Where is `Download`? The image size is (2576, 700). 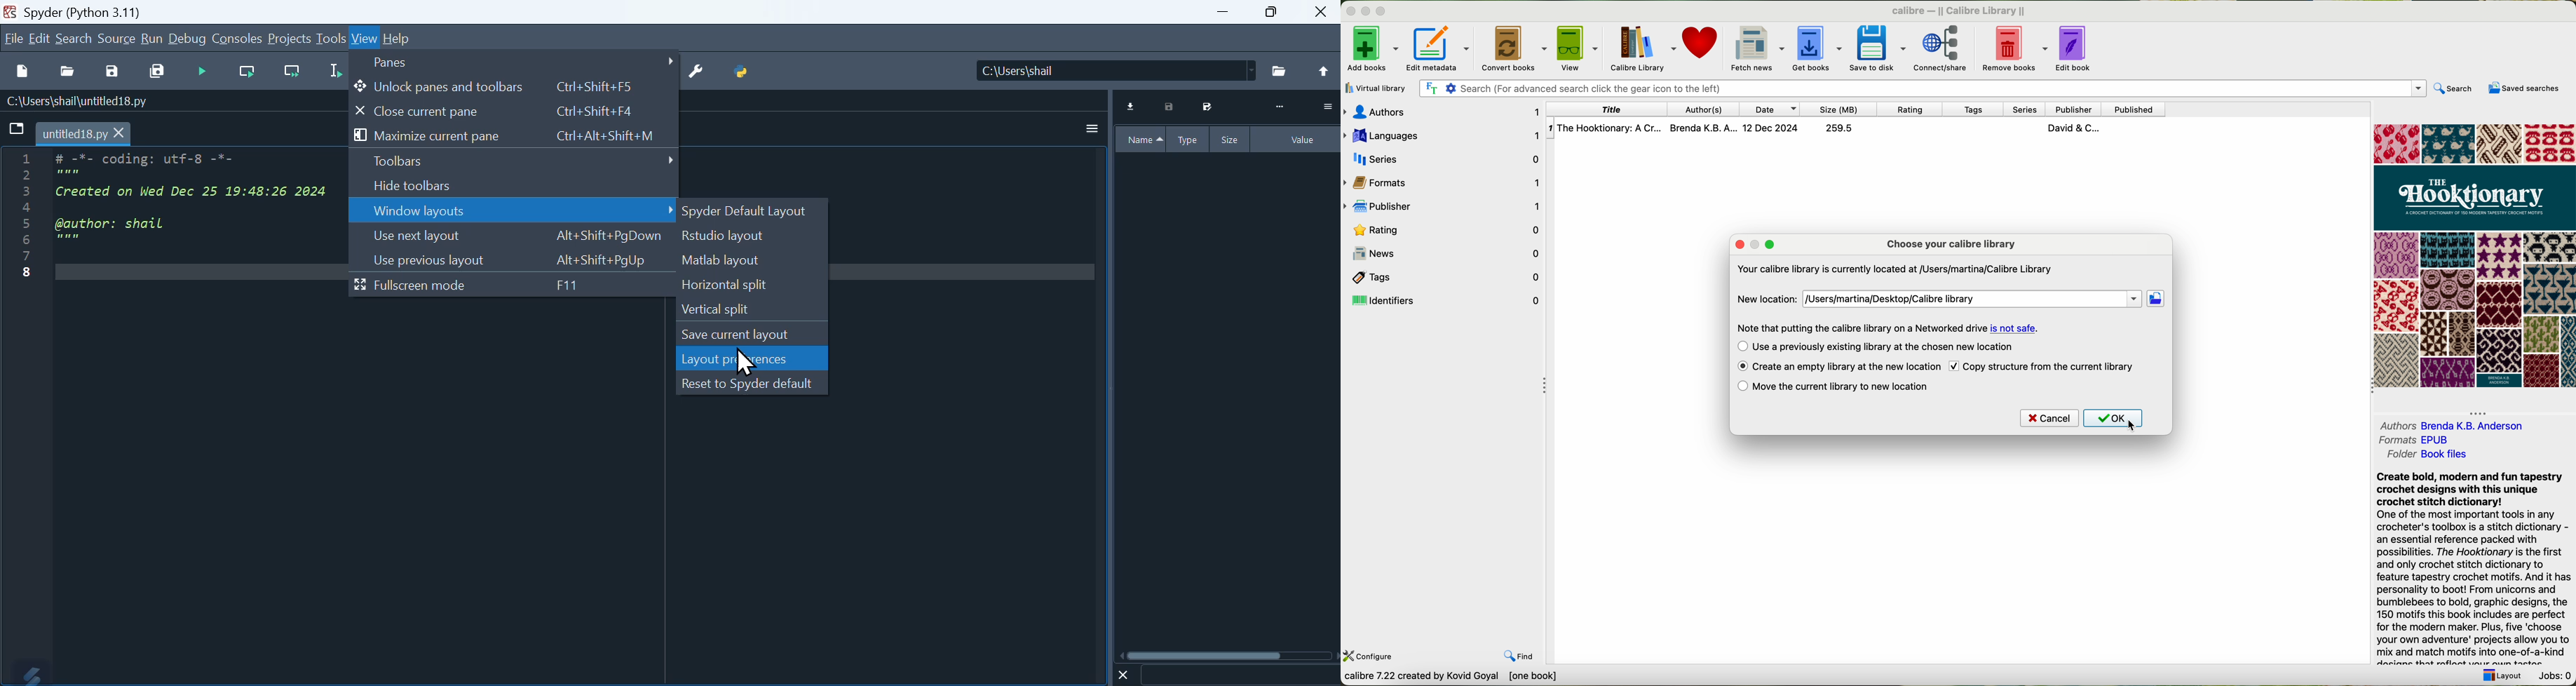
Download is located at coordinates (1132, 107).